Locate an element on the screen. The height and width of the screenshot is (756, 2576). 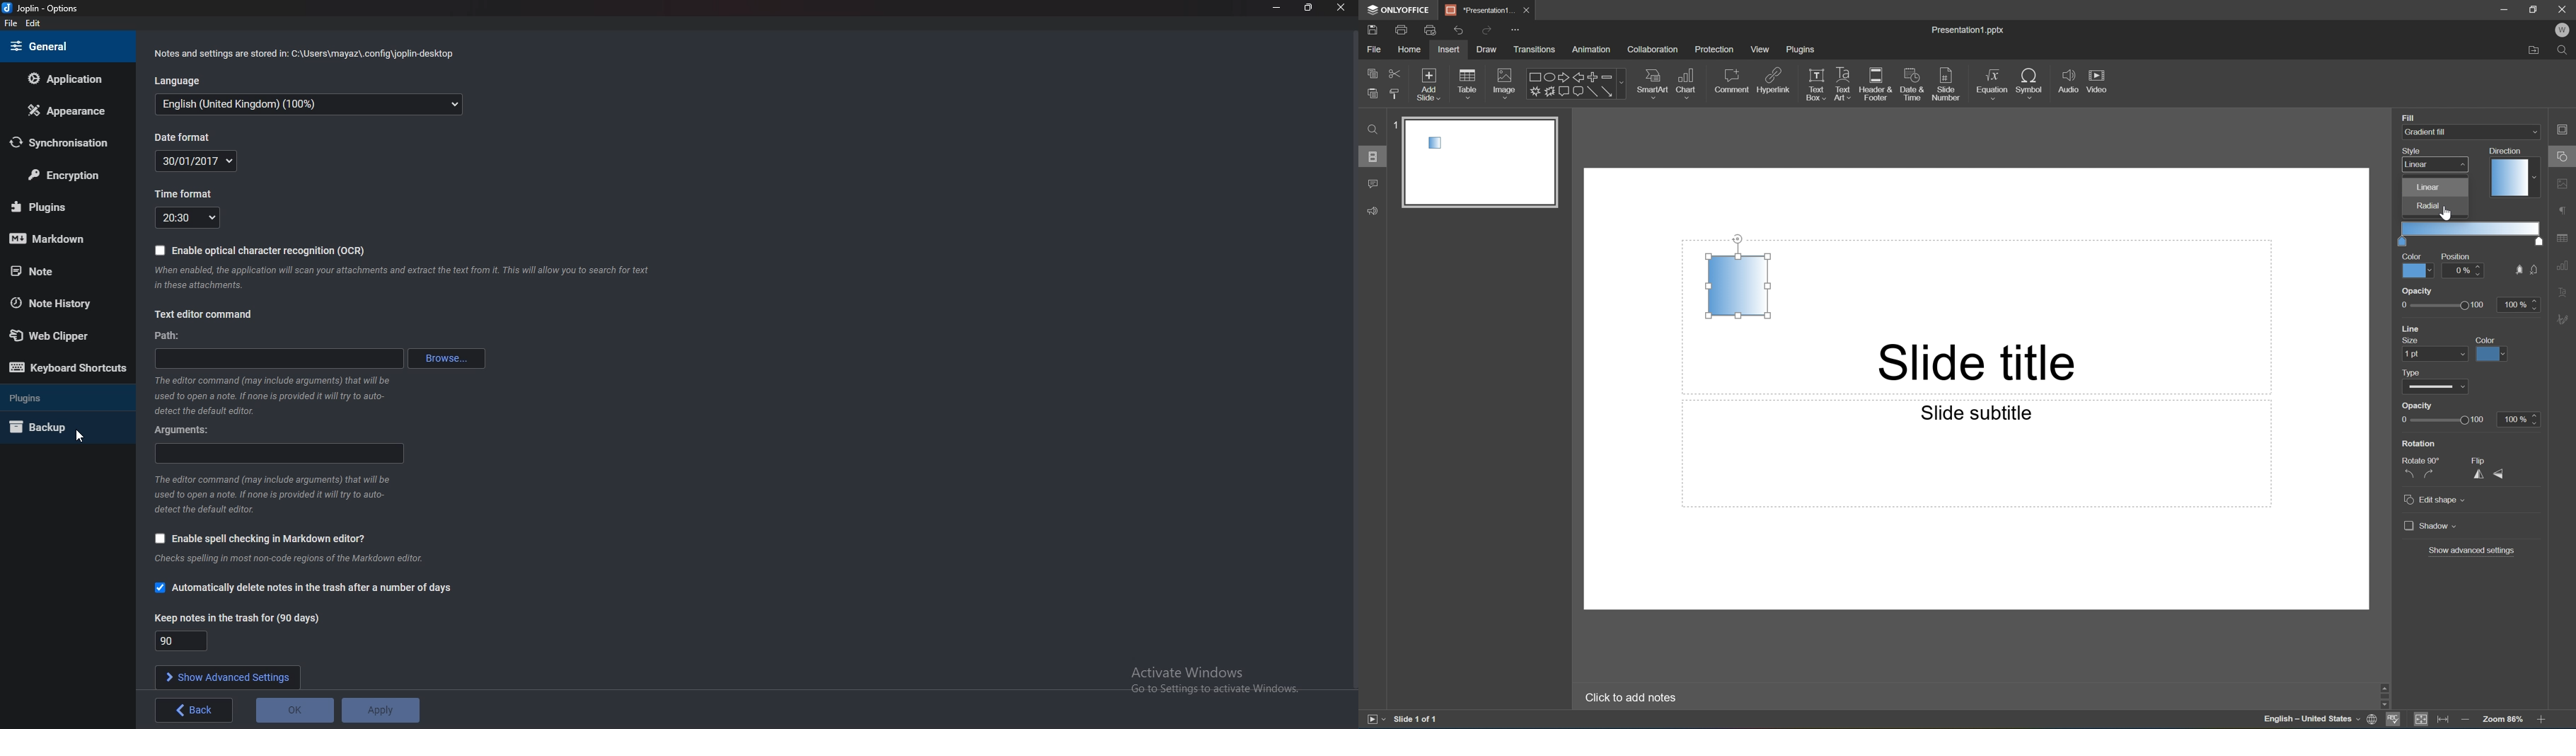
Plugins is located at coordinates (67, 397).